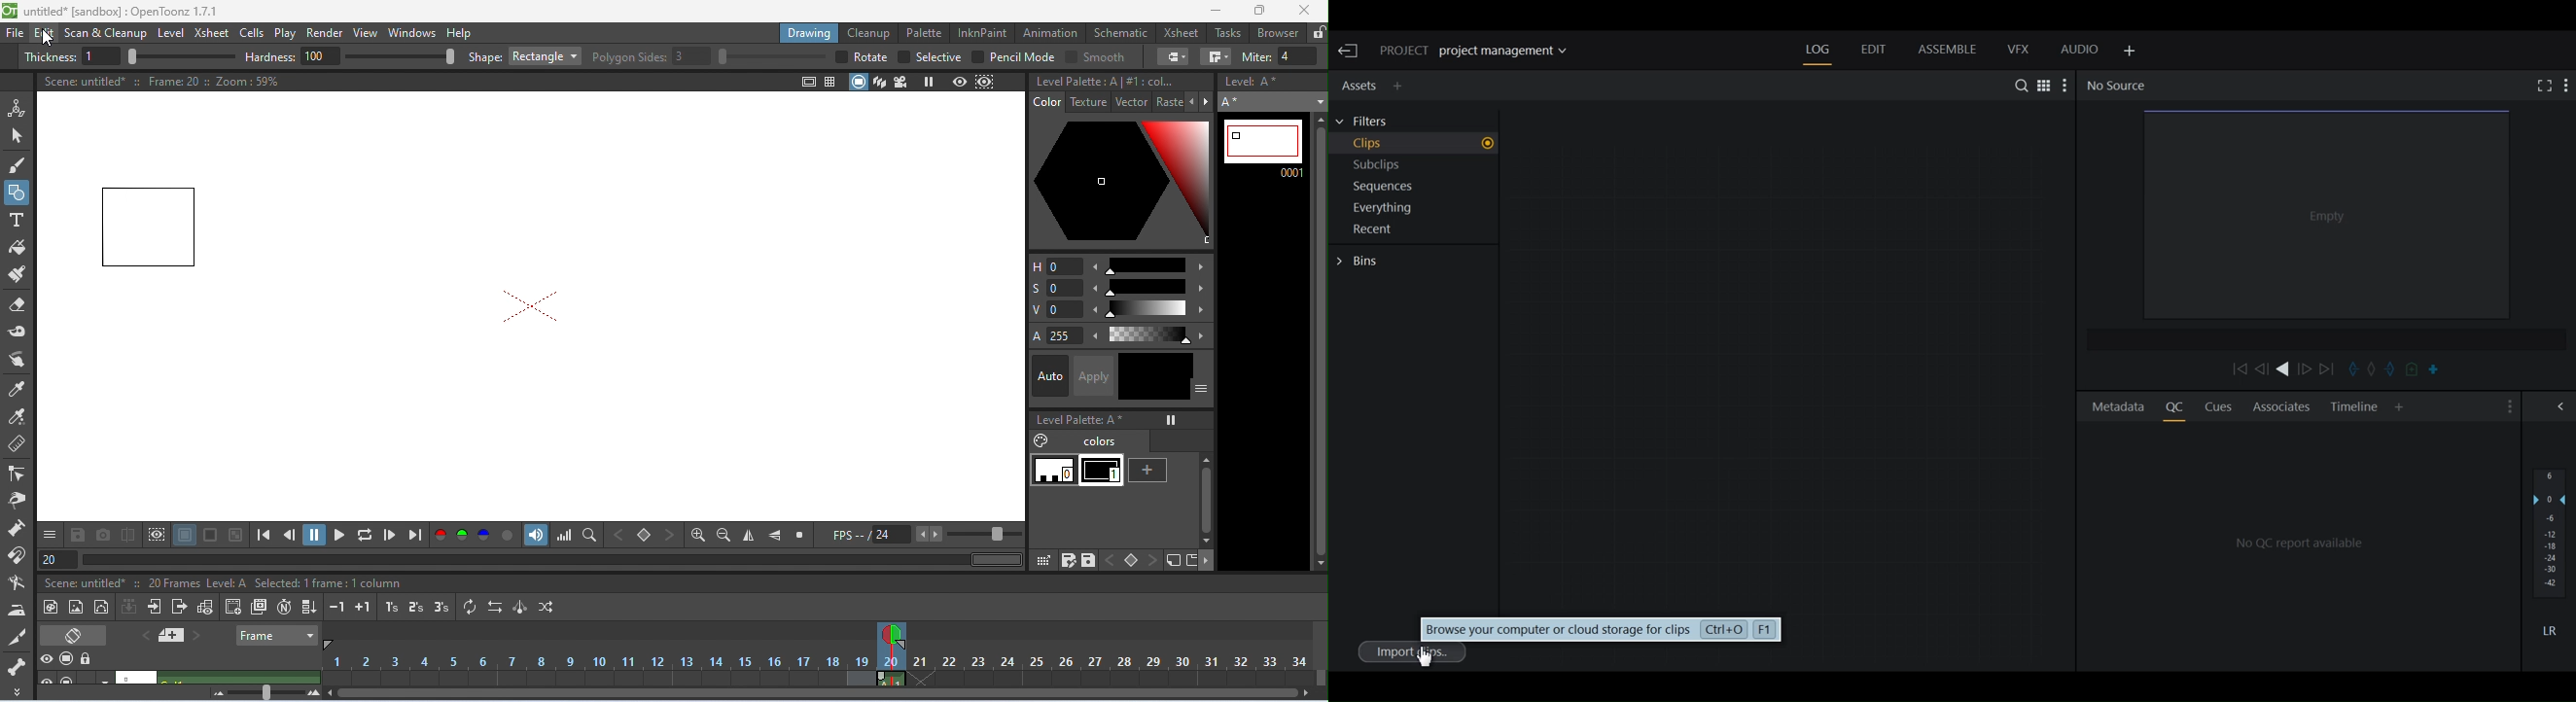  What do you see at coordinates (16, 637) in the screenshot?
I see `cutter` at bounding box center [16, 637].